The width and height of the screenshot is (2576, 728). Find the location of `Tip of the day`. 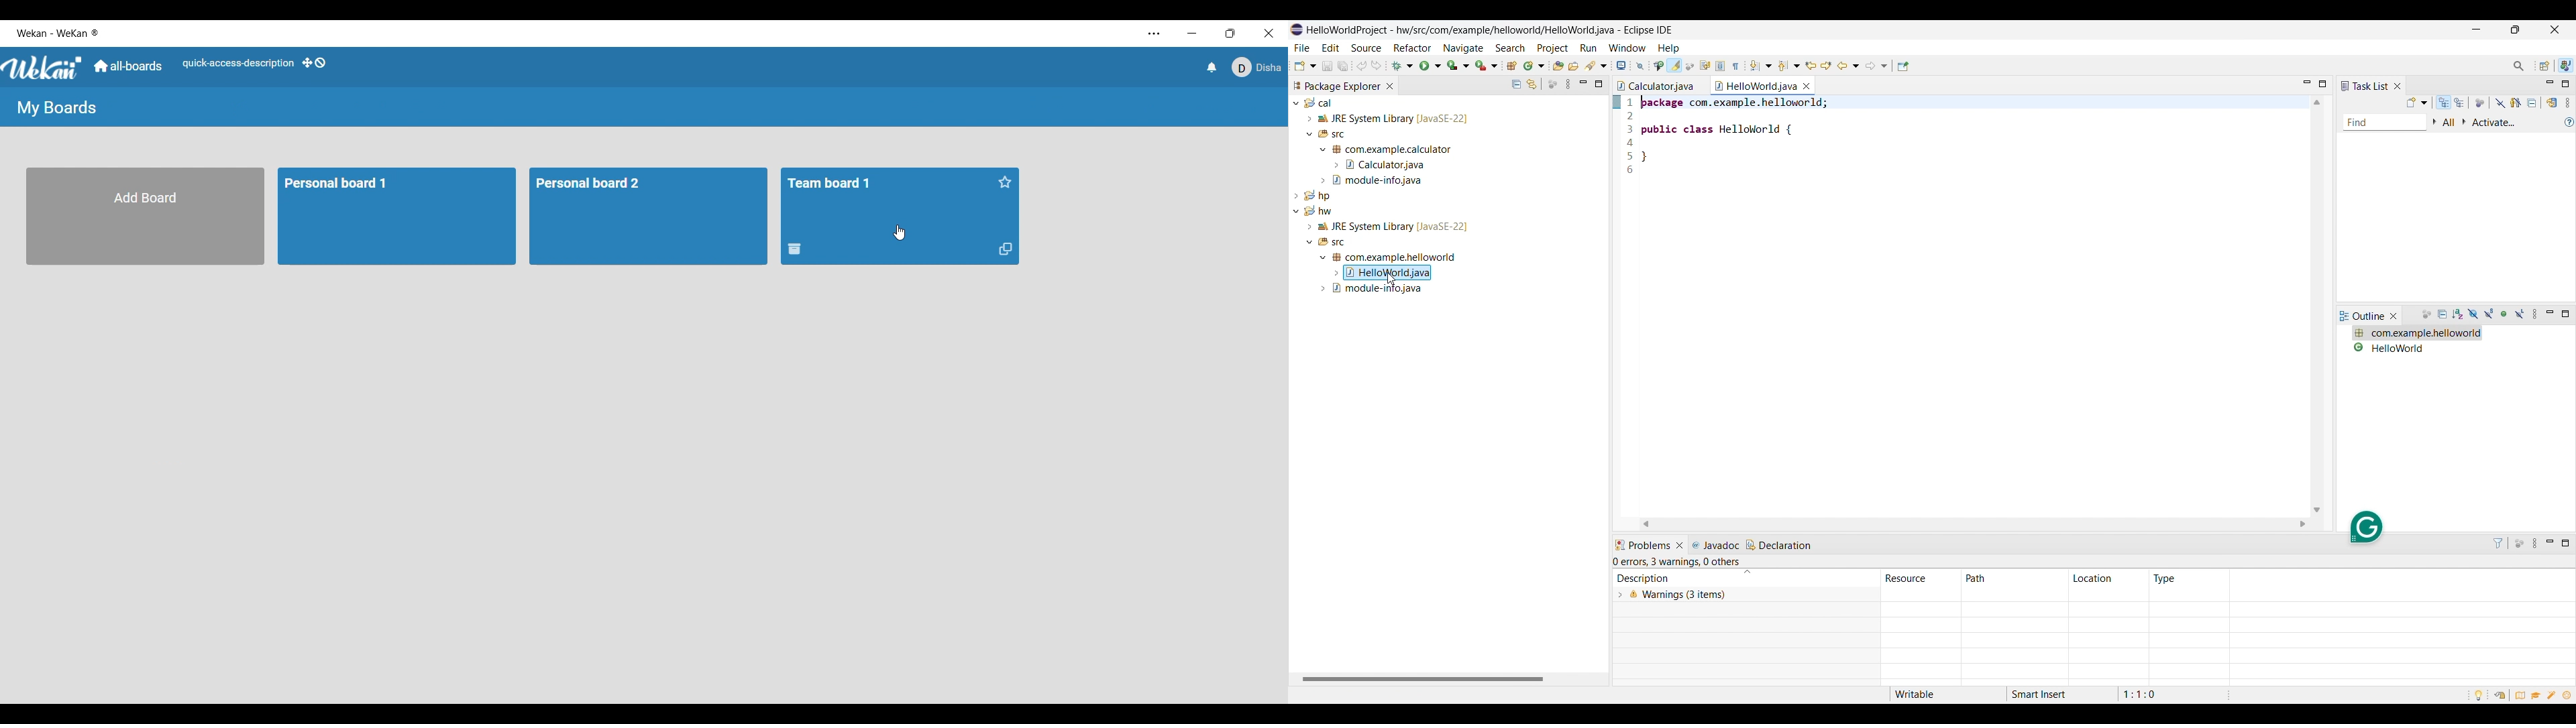

Tip of the day is located at coordinates (2479, 696).